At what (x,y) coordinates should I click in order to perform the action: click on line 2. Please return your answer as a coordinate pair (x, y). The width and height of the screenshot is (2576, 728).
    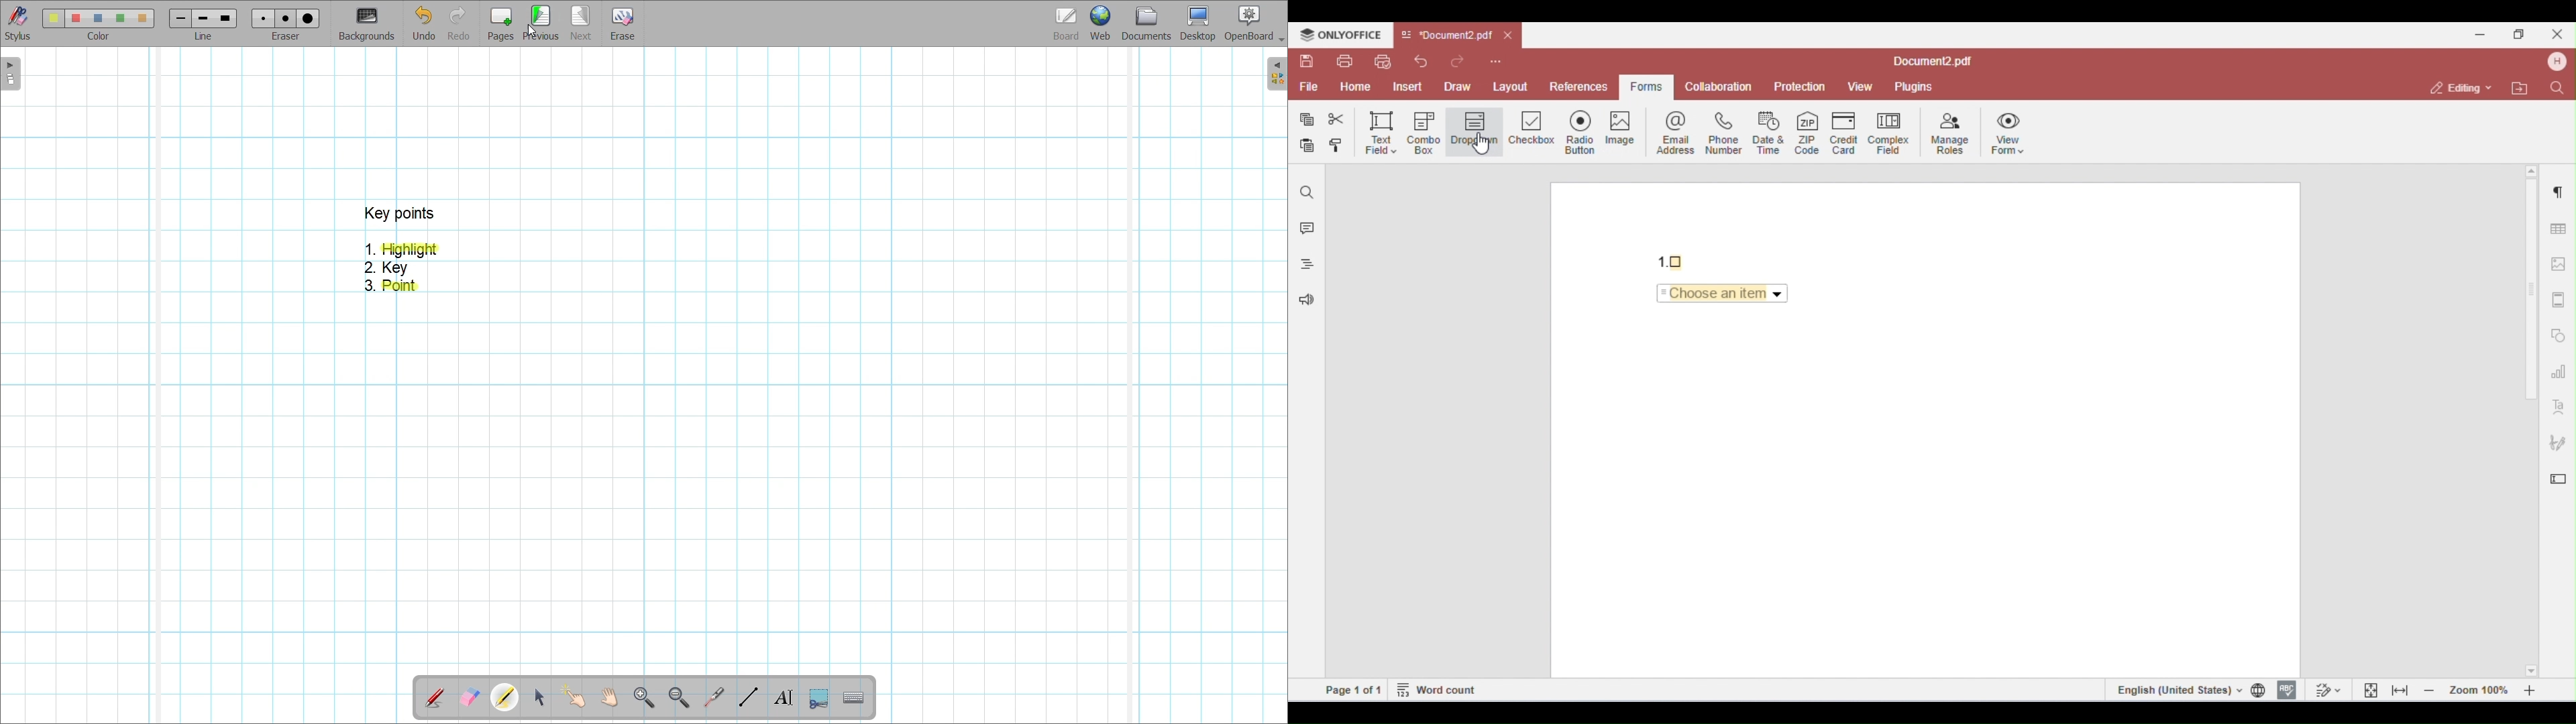
    Looking at the image, I should click on (201, 19).